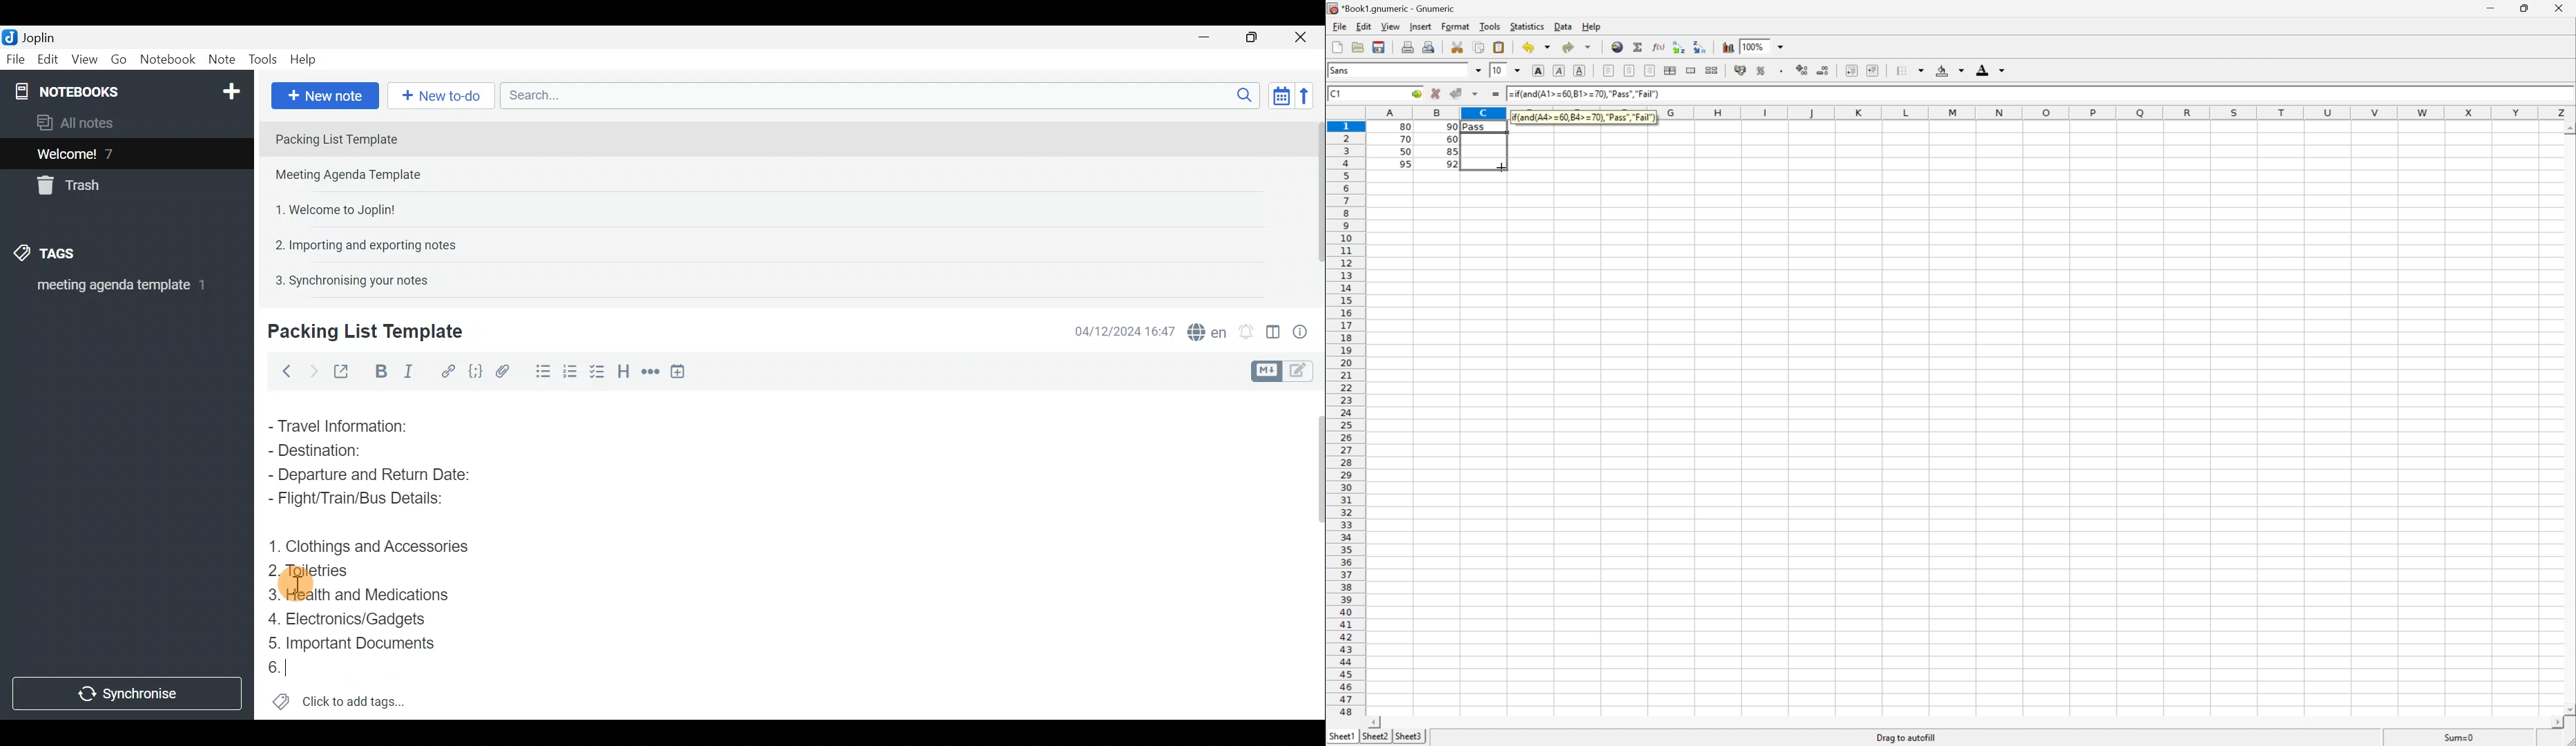 The image size is (2576, 756). I want to click on meeting agenda template, so click(119, 289).